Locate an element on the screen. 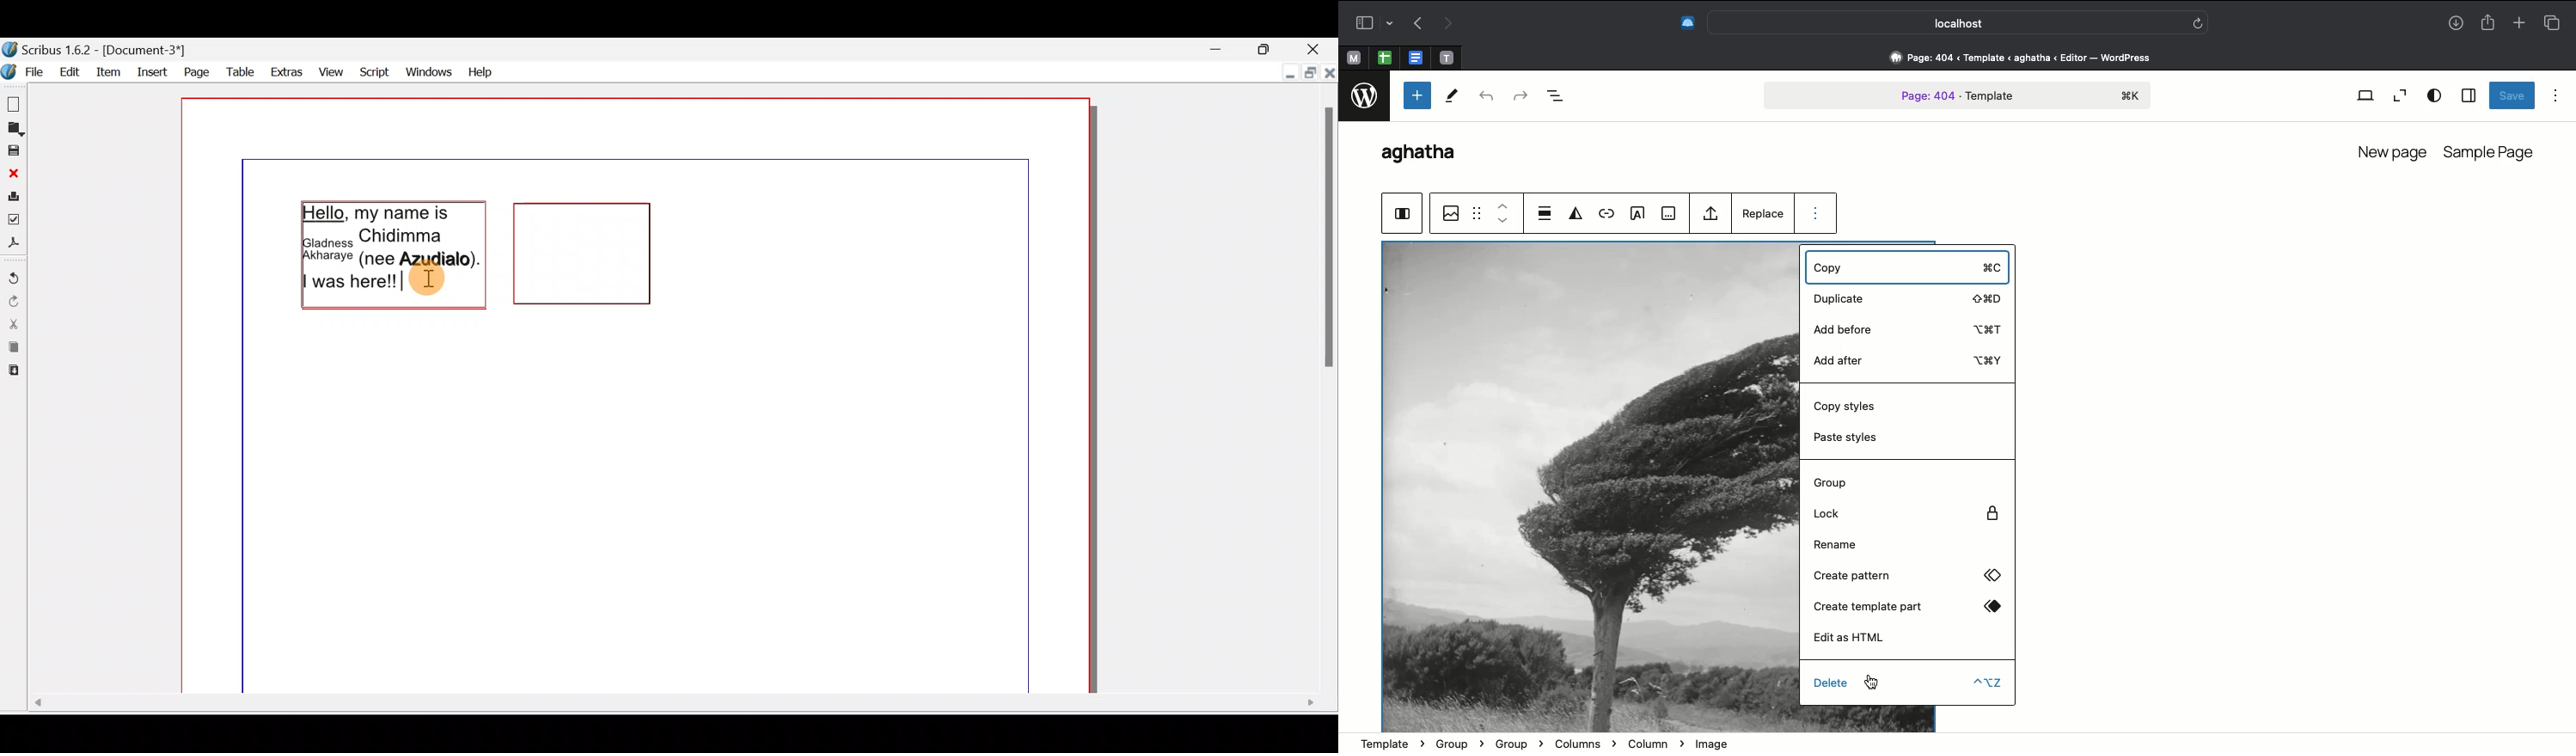  Edit as HTML is located at coordinates (1855, 640).